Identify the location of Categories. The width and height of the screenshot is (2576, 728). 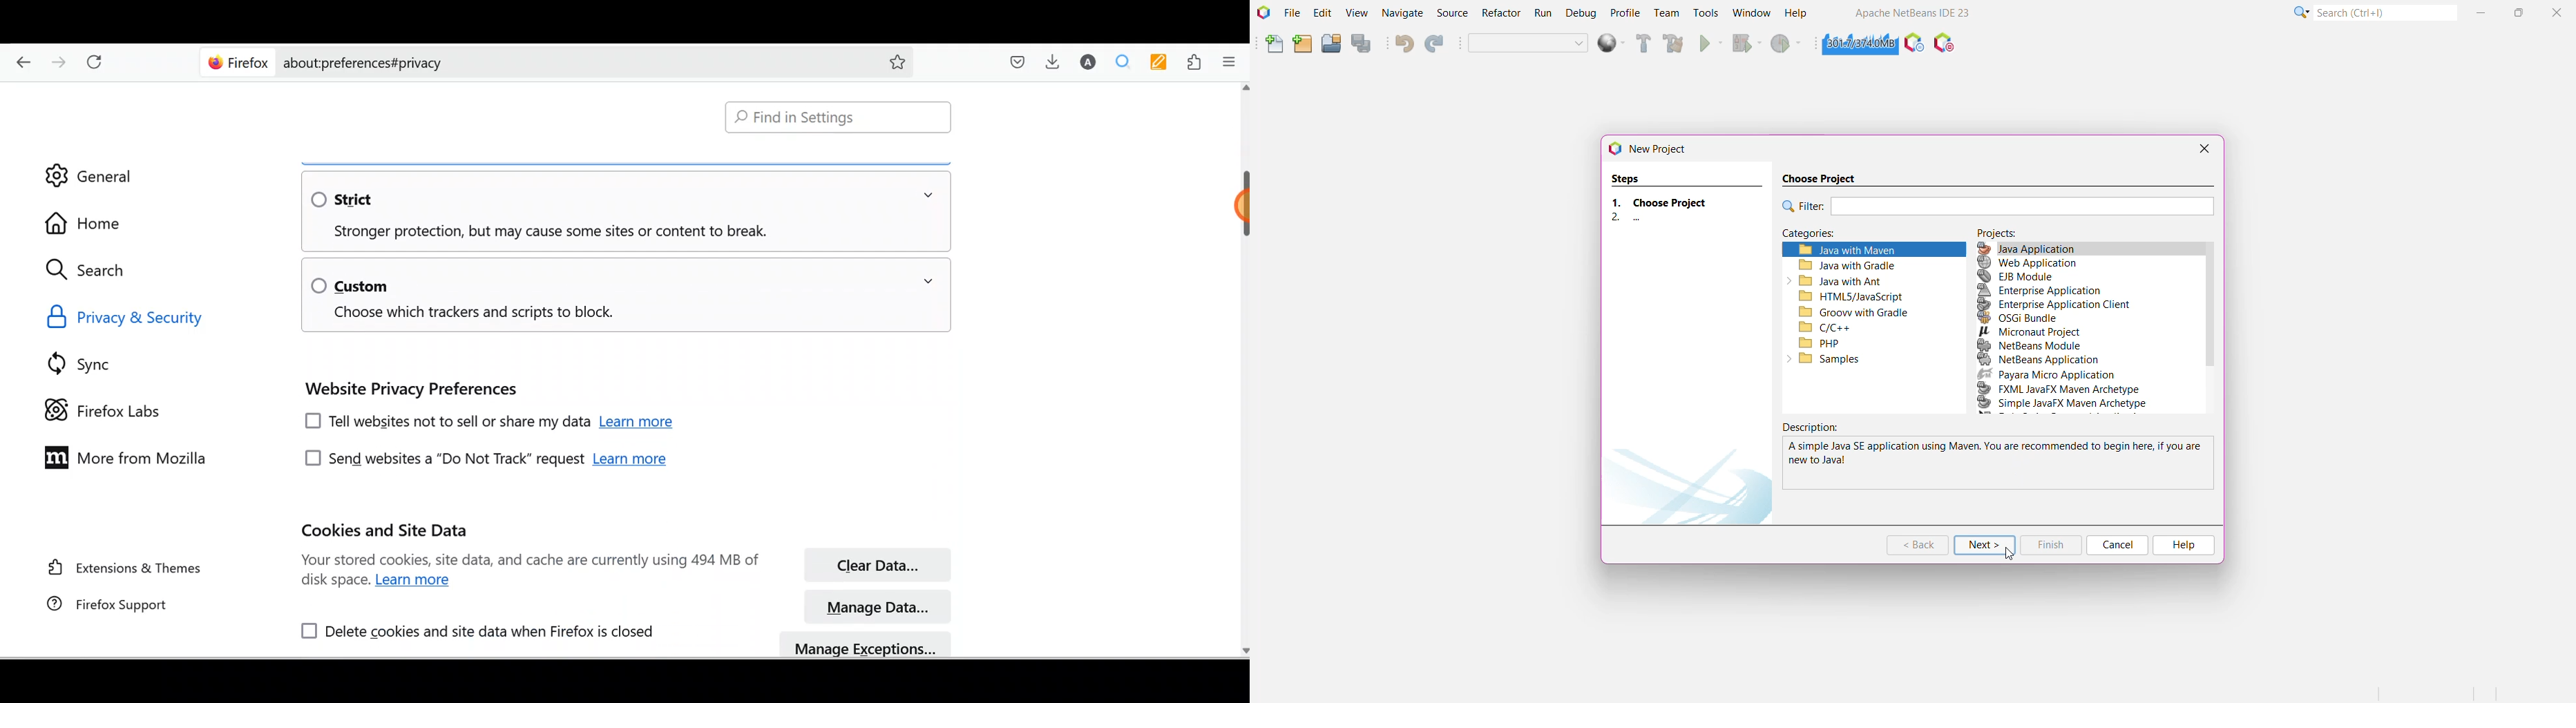
(1871, 233).